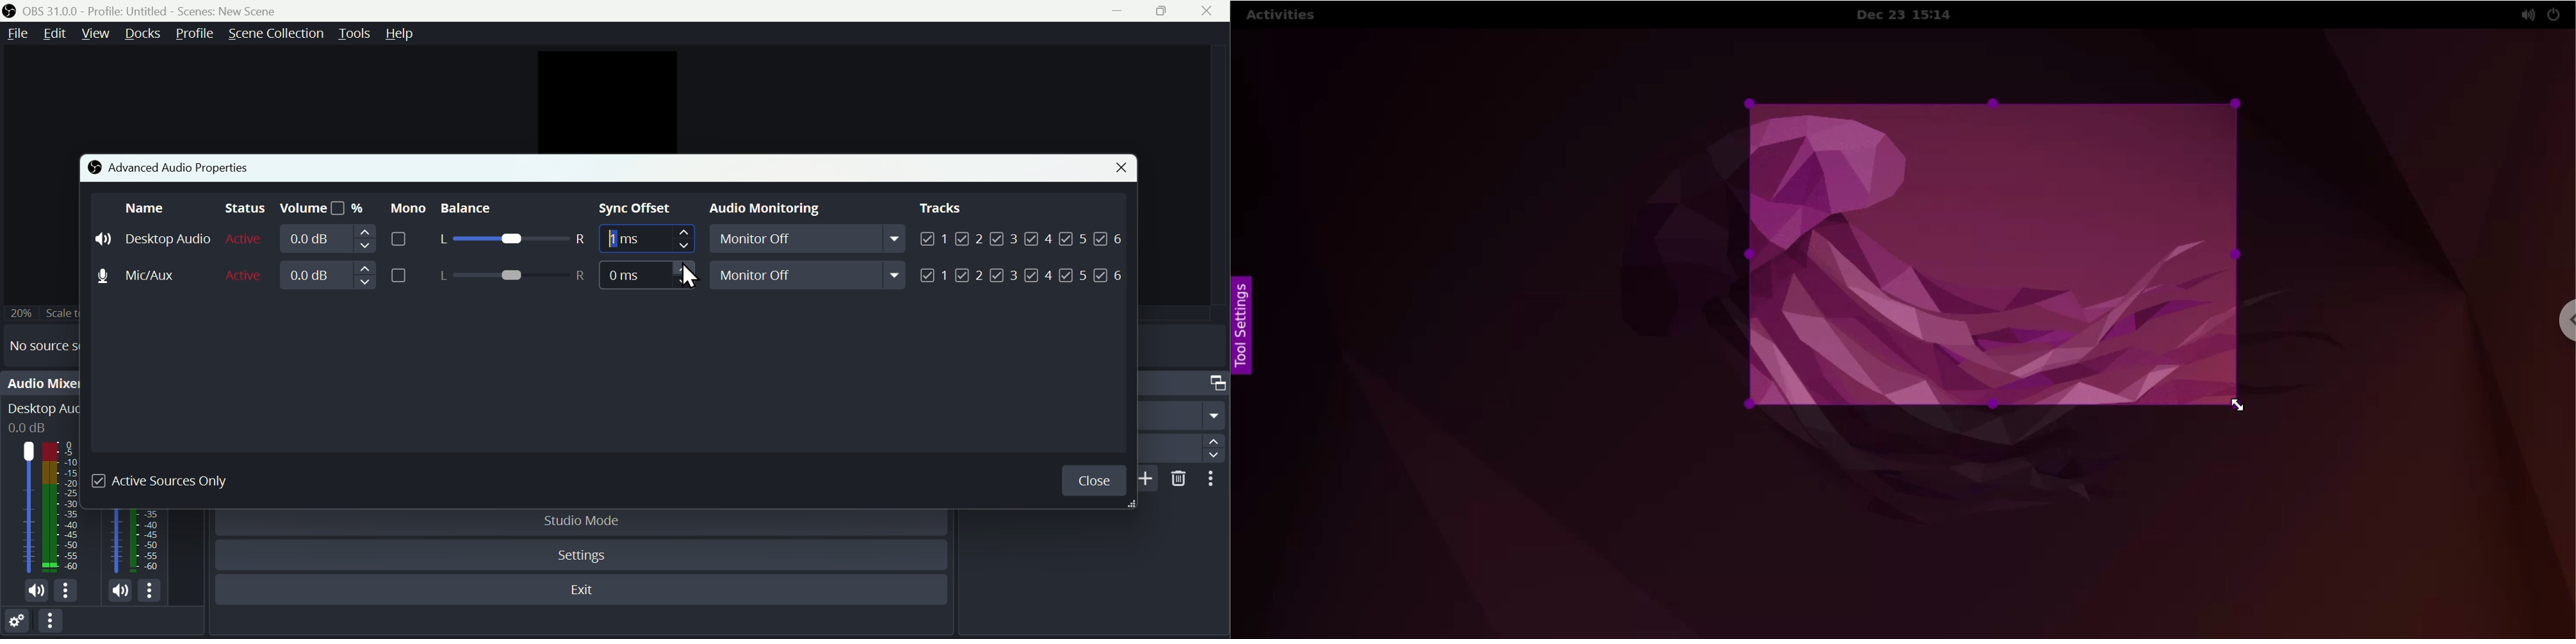 The width and height of the screenshot is (2576, 644). What do you see at coordinates (1243, 329) in the screenshot?
I see `tool settings` at bounding box center [1243, 329].